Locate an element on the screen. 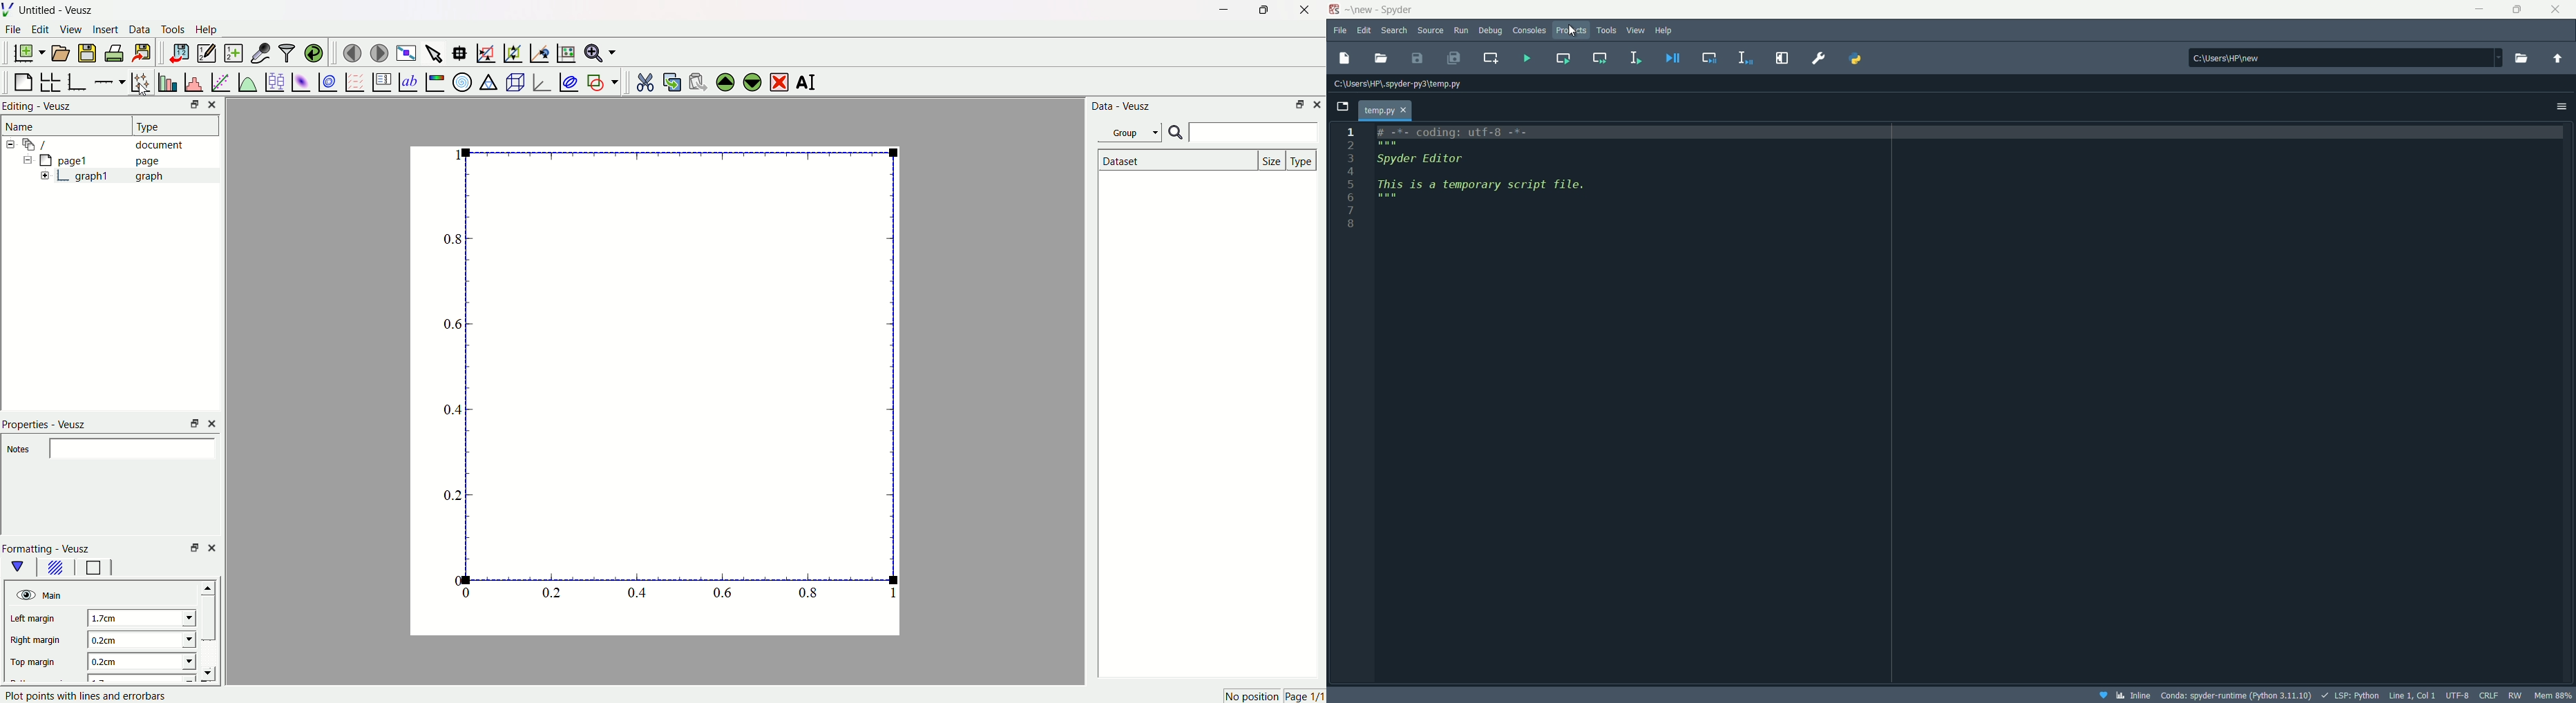  lines and error bars is located at coordinates (140, 81).